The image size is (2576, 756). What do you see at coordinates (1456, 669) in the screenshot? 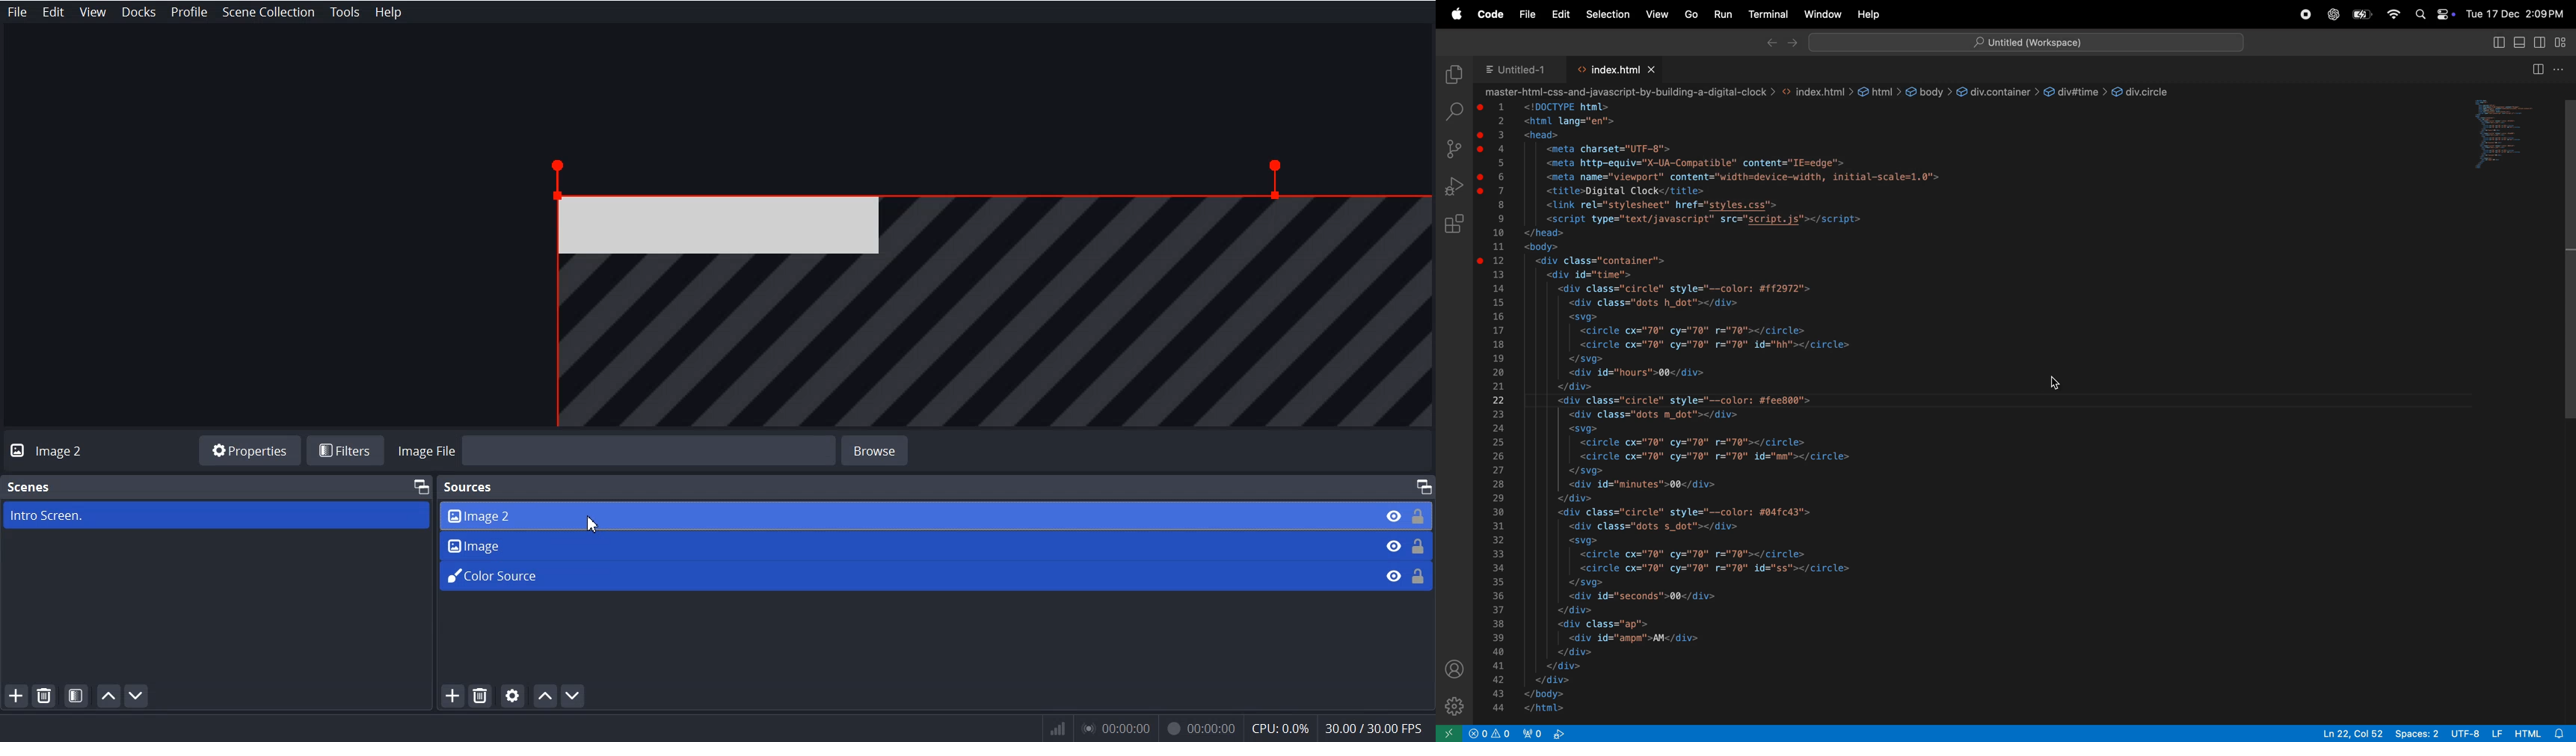
I see `profile` at bounding box center [1456, 669].